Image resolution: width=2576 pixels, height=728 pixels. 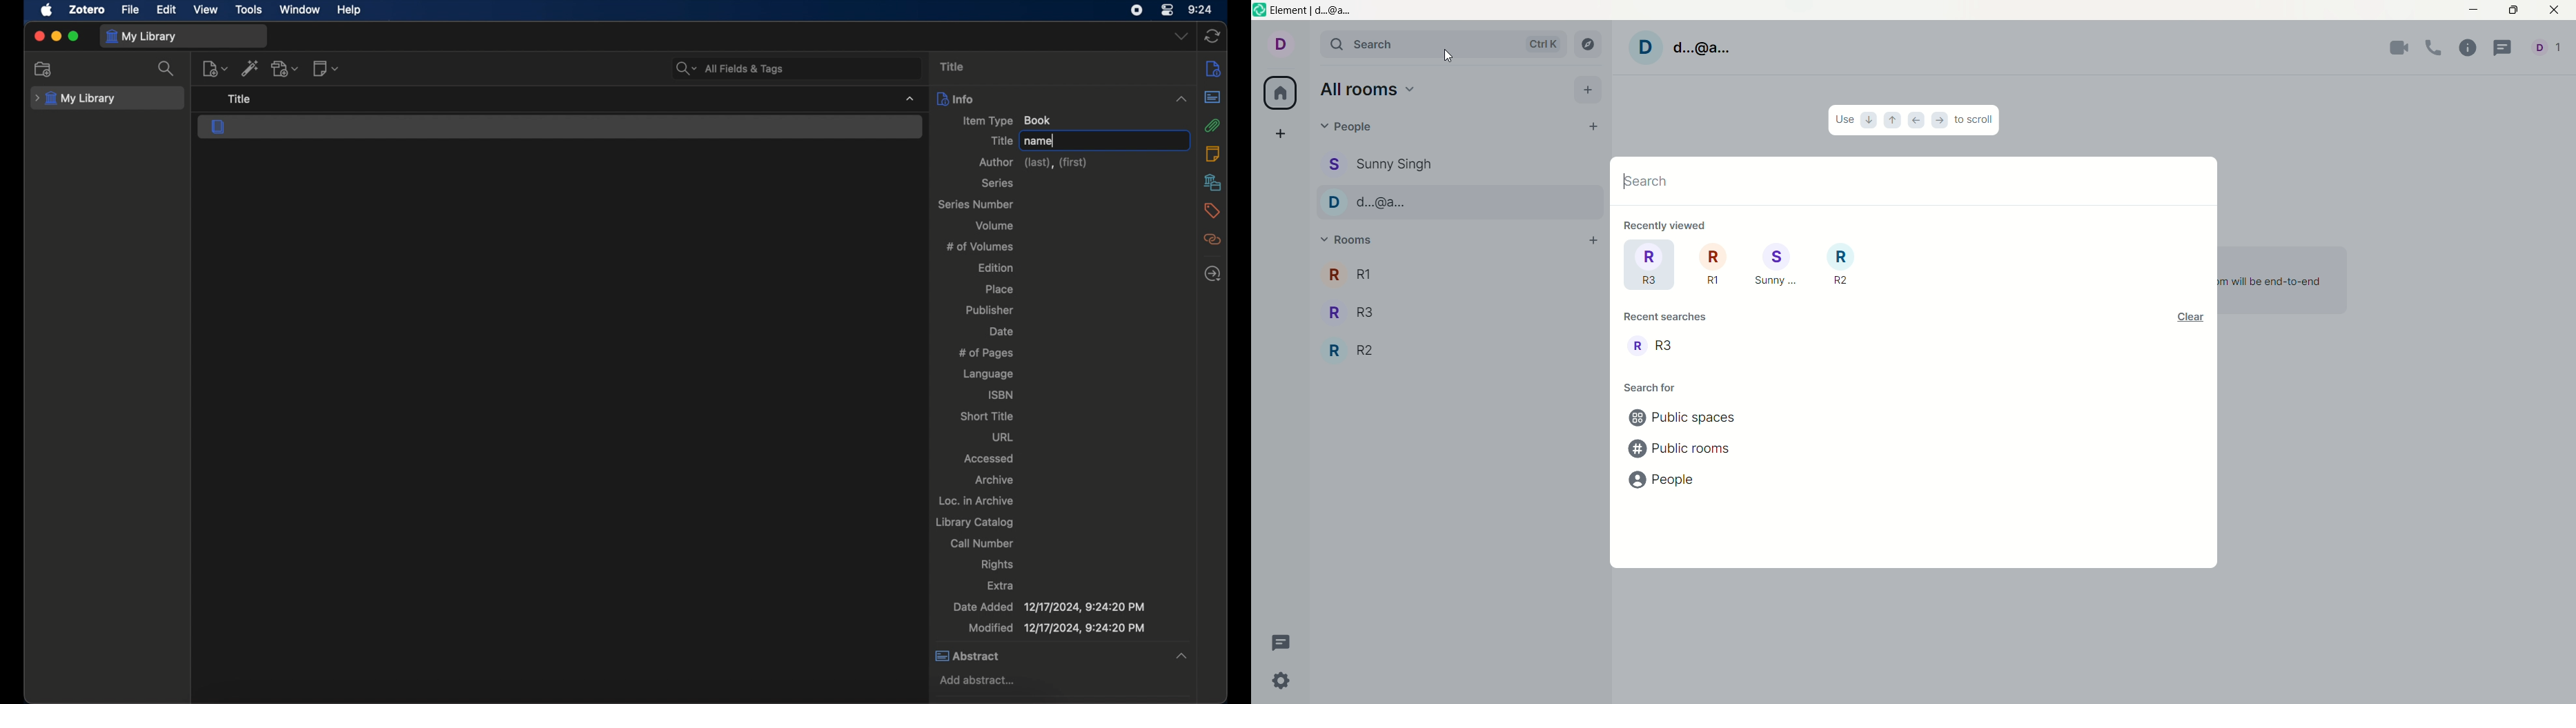 What do you see at coordinates (219, 126) in the screenshot?
I see `book` at bounding box center [219, 126].